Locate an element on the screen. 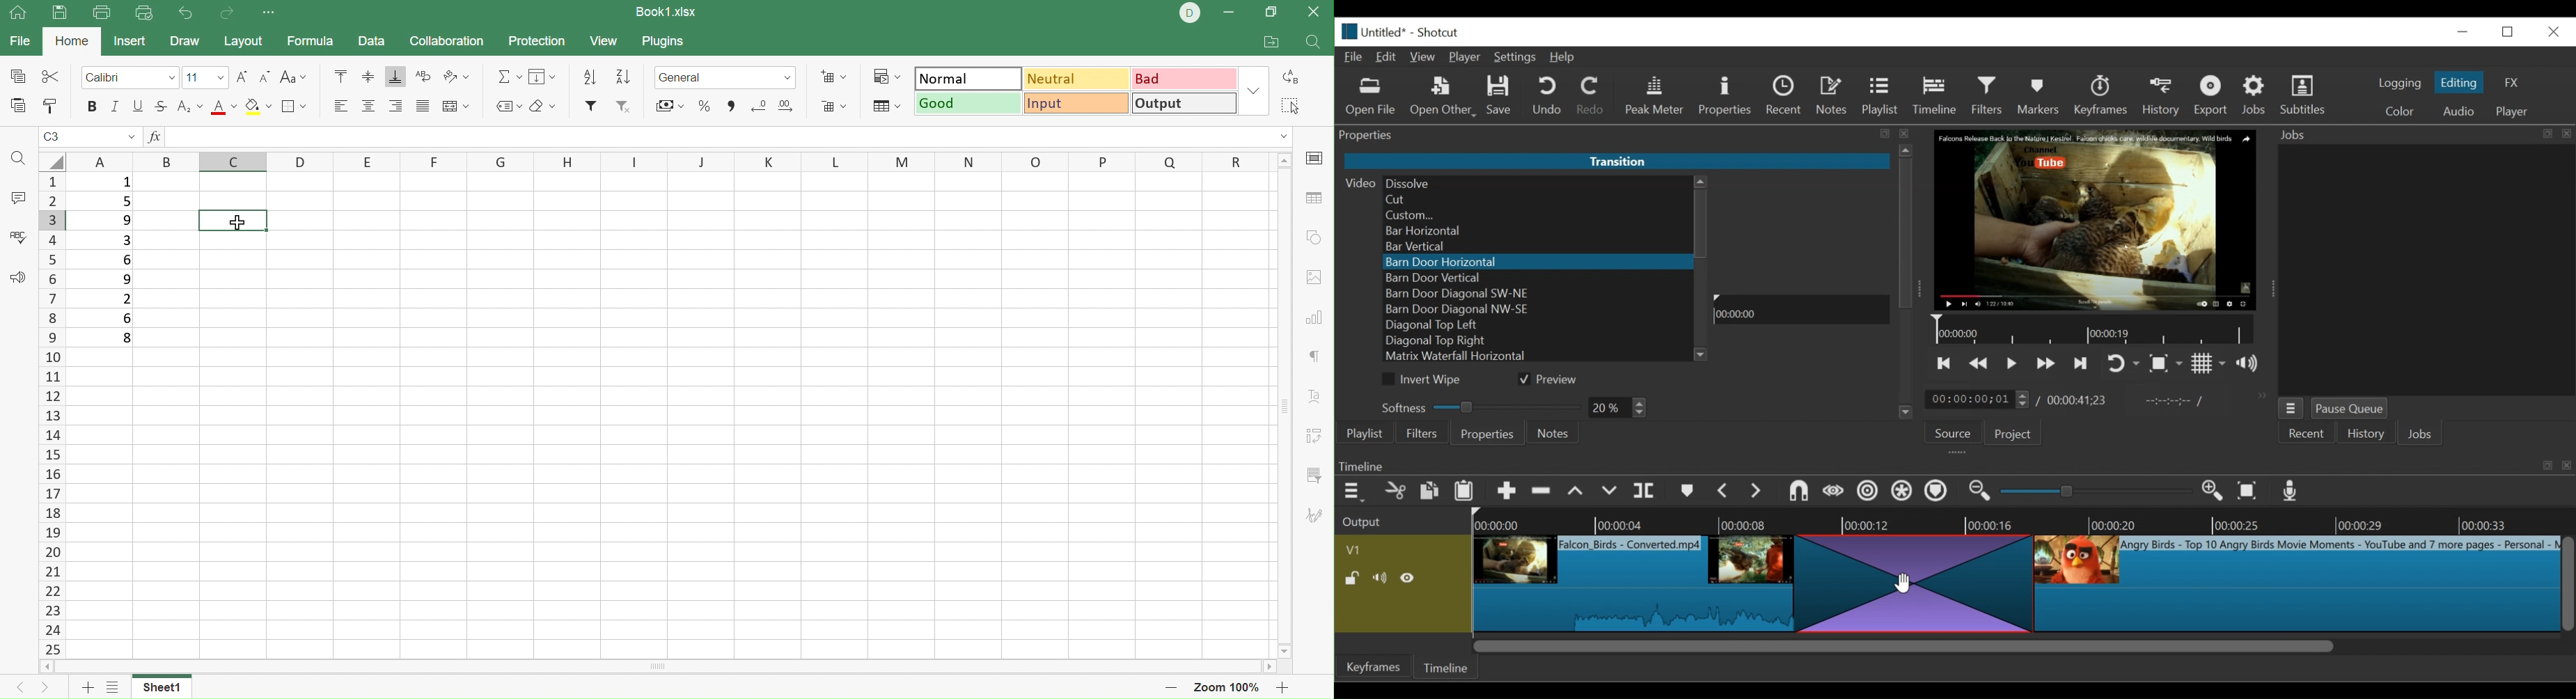  box  is located at coordinates (233, 221).